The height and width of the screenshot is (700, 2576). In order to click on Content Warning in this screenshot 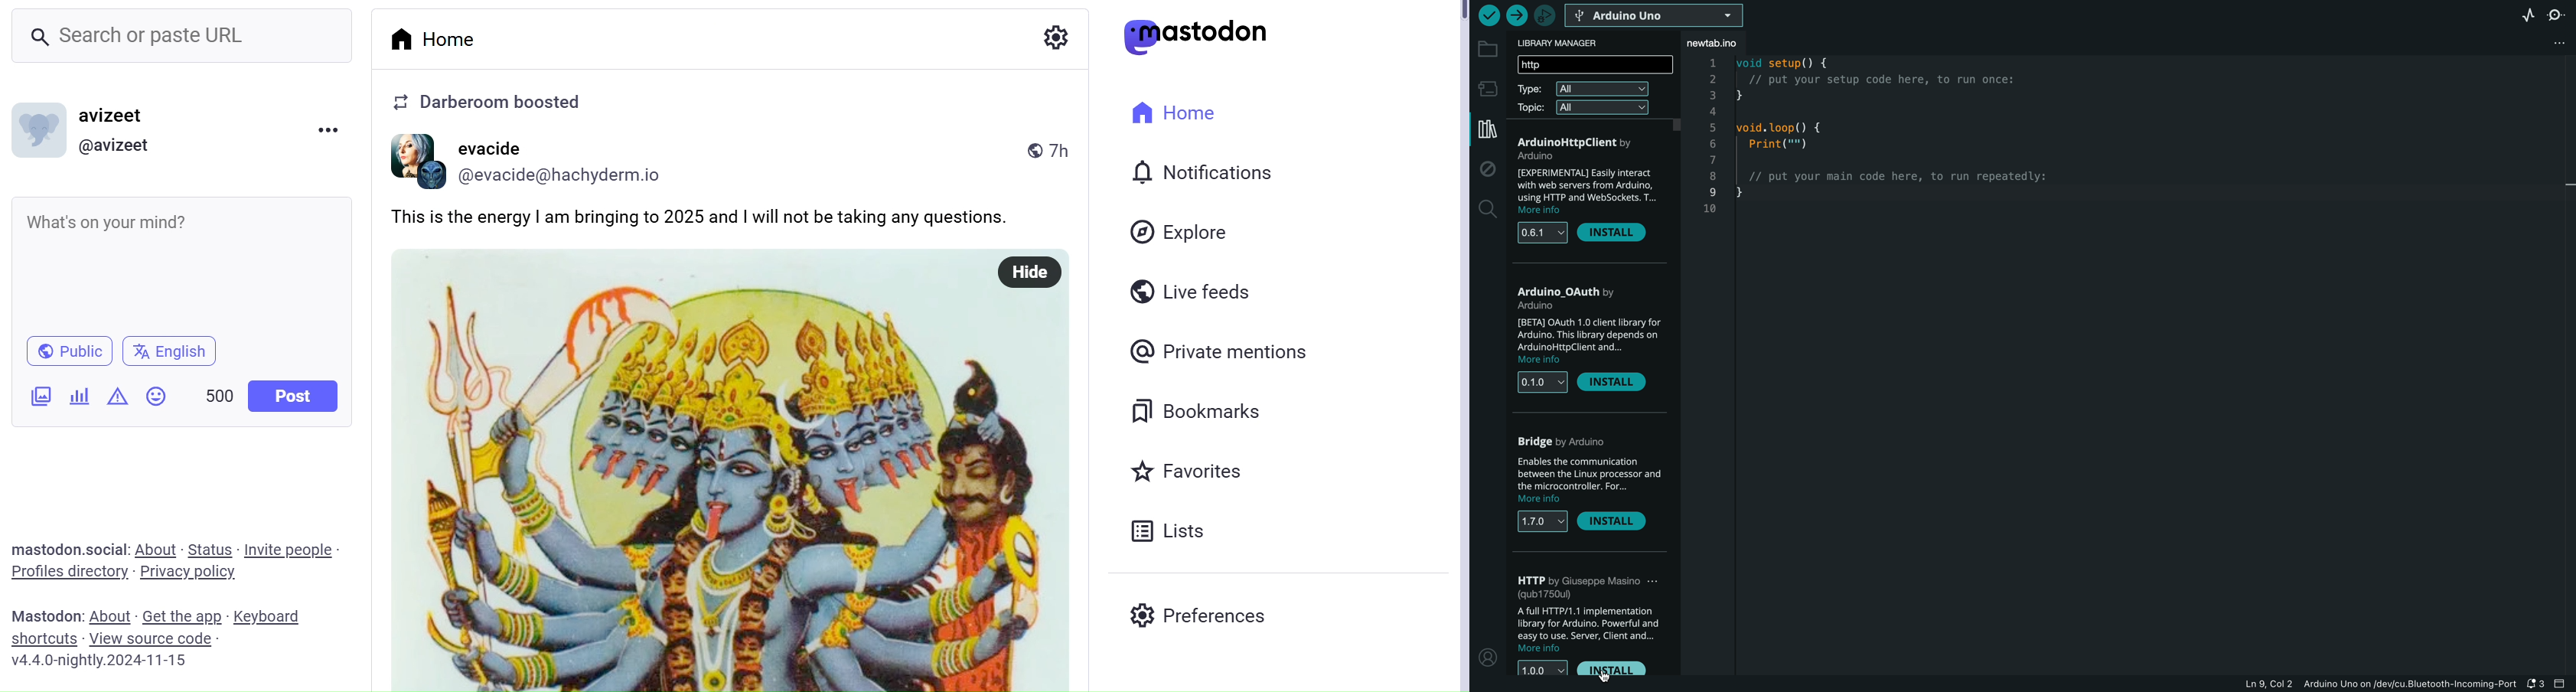, I will do `click(120, 397)`.